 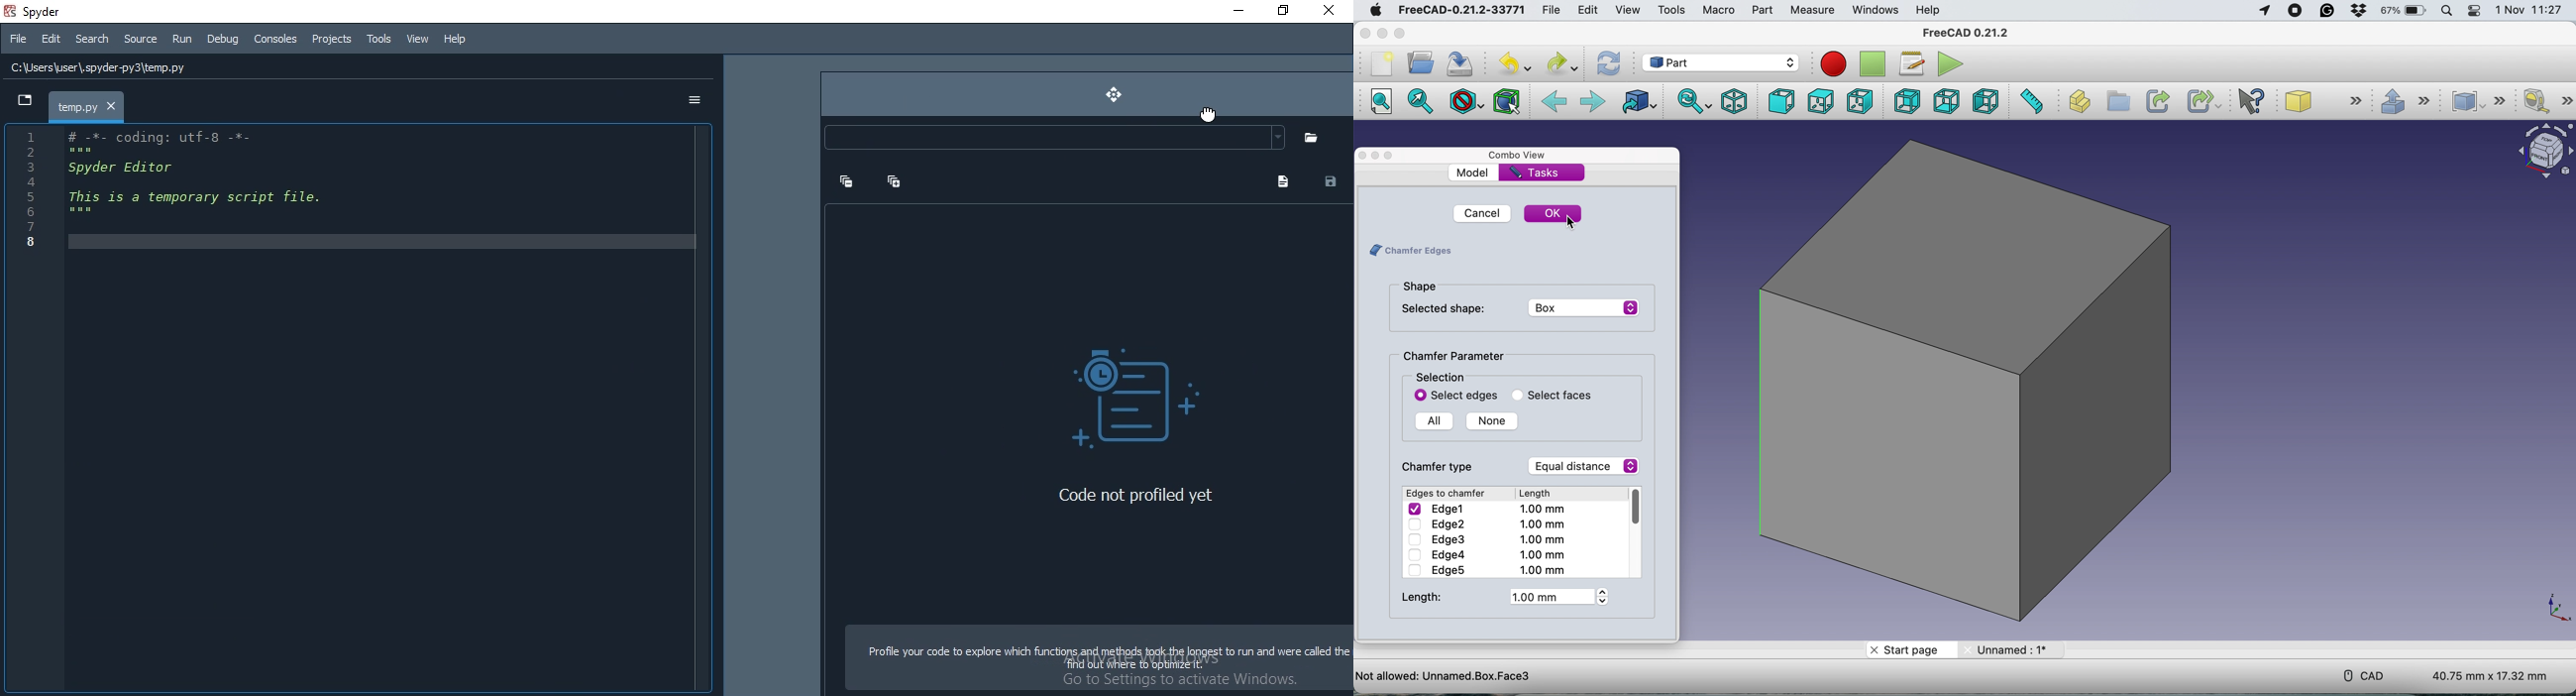 I want to click on dimensions, so click(x=2488, y=678).